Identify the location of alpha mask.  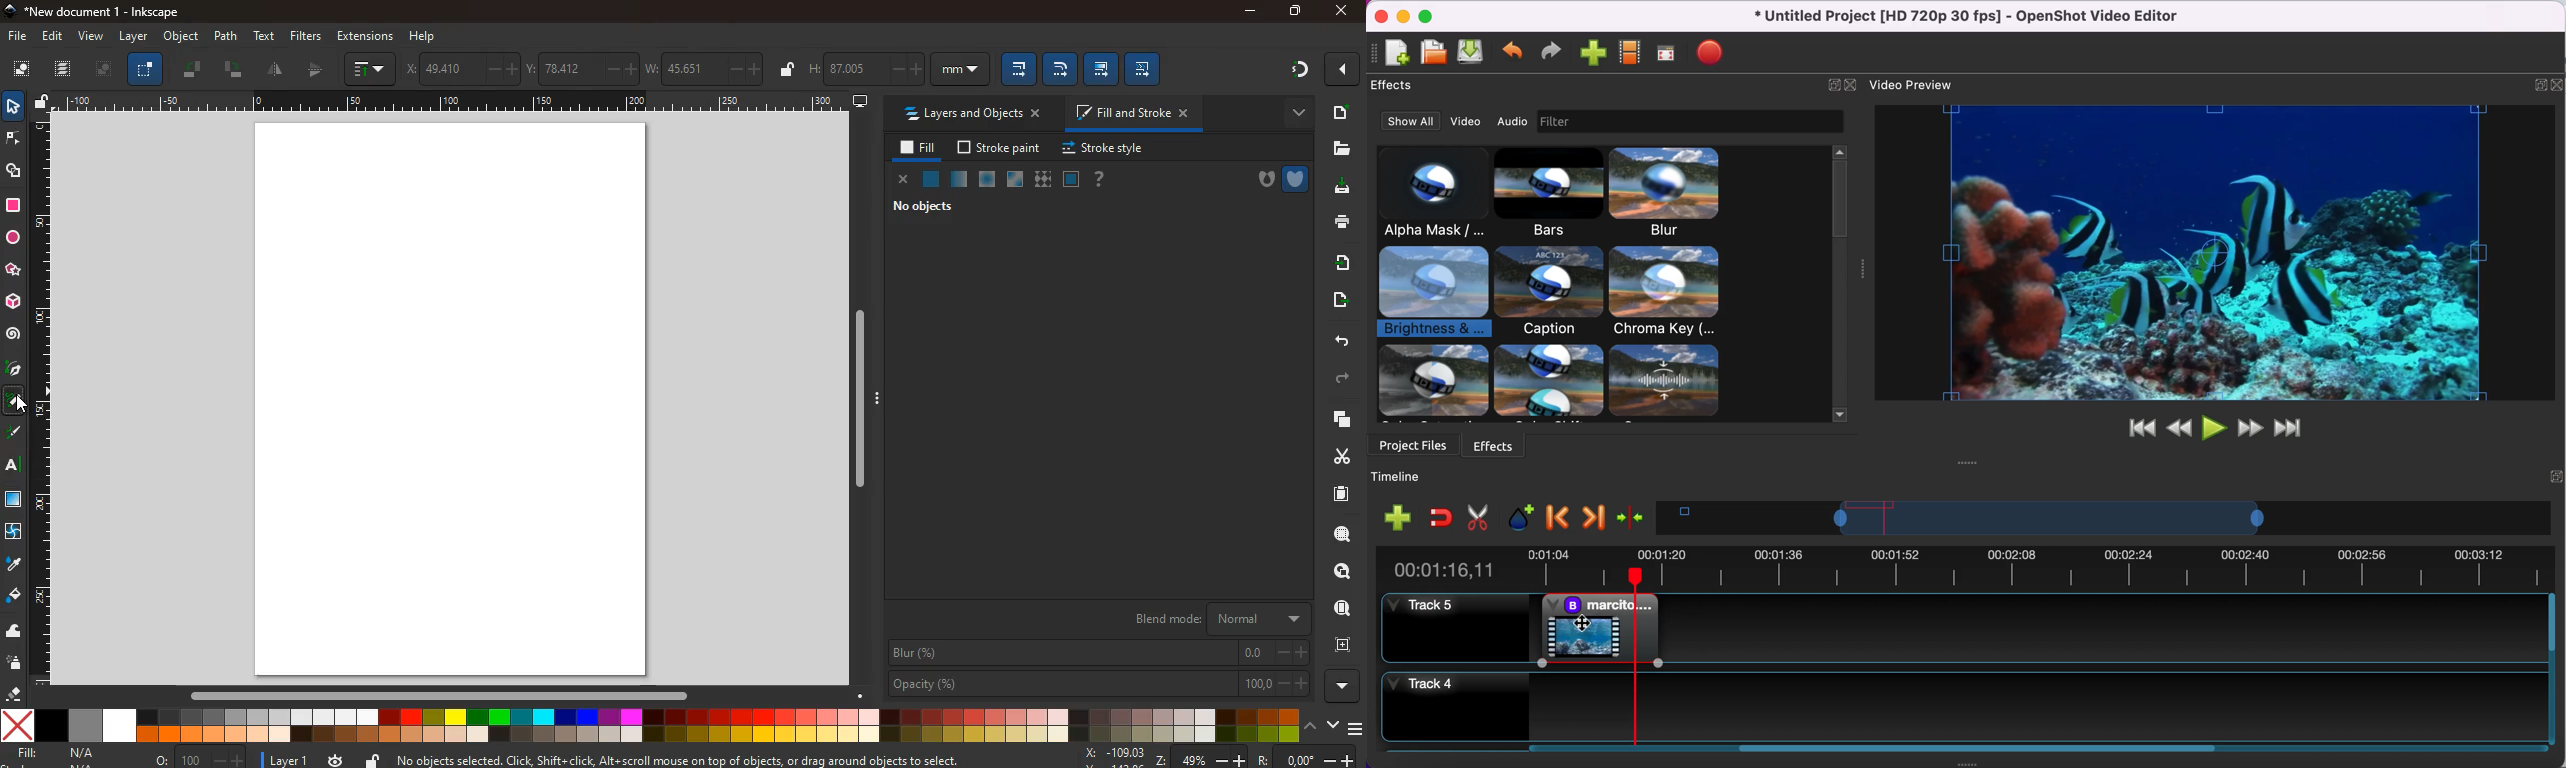
(1435, 193).